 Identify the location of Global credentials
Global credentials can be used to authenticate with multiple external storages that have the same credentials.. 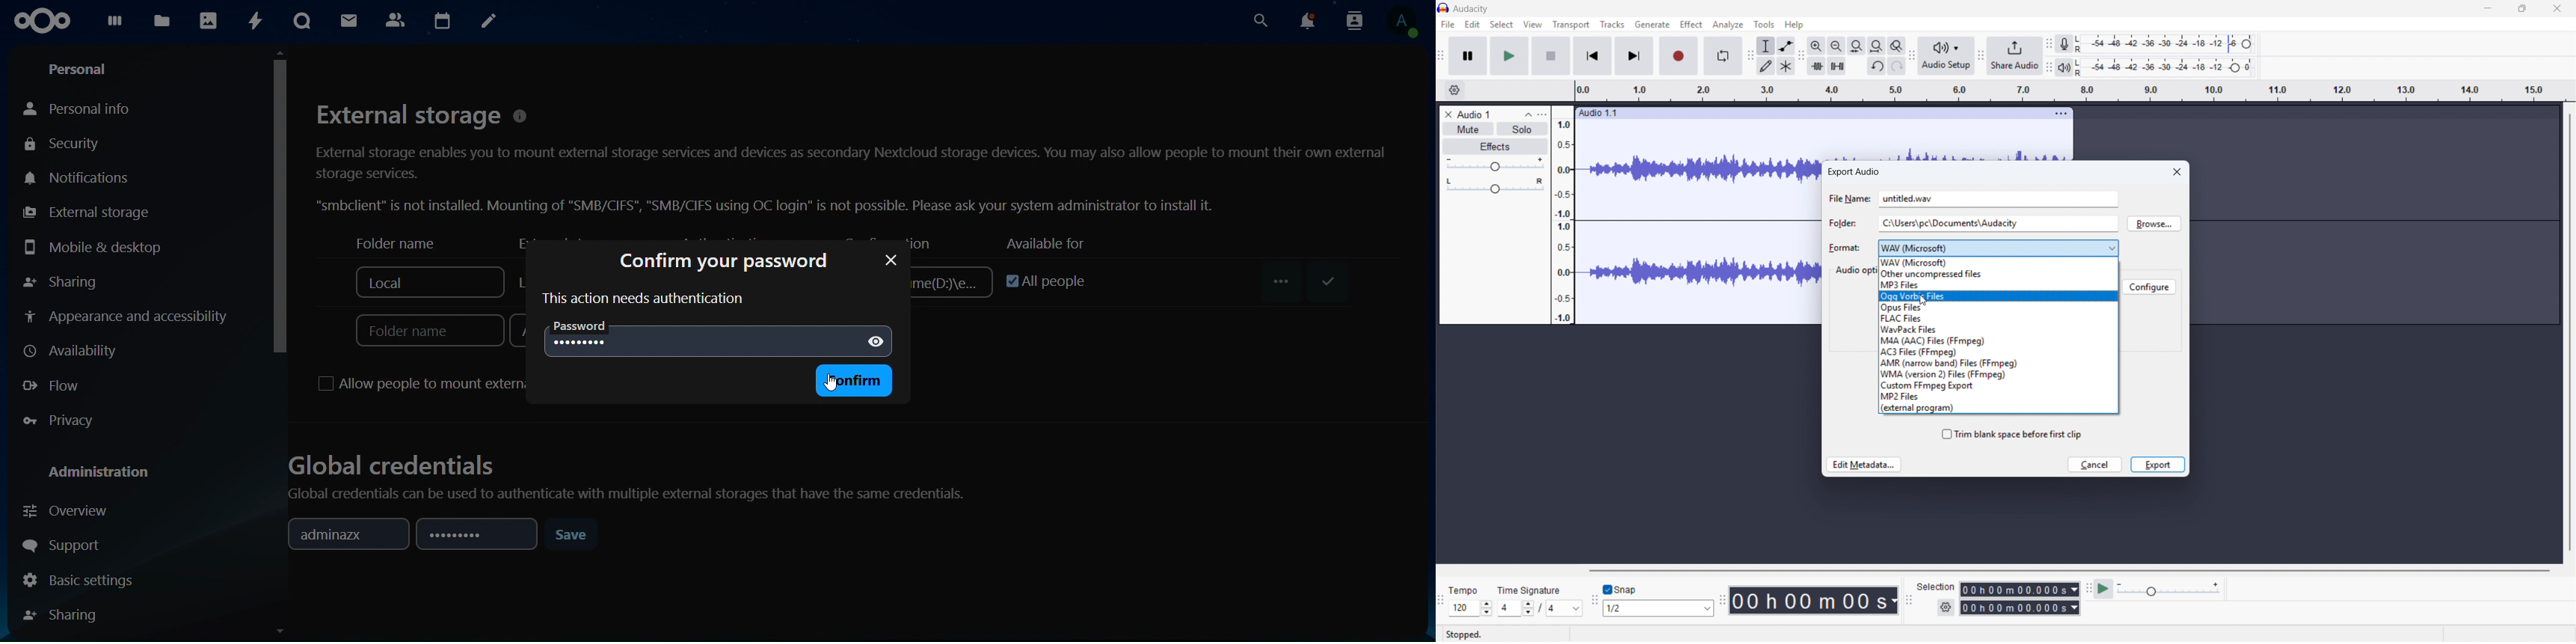
(630, 478).